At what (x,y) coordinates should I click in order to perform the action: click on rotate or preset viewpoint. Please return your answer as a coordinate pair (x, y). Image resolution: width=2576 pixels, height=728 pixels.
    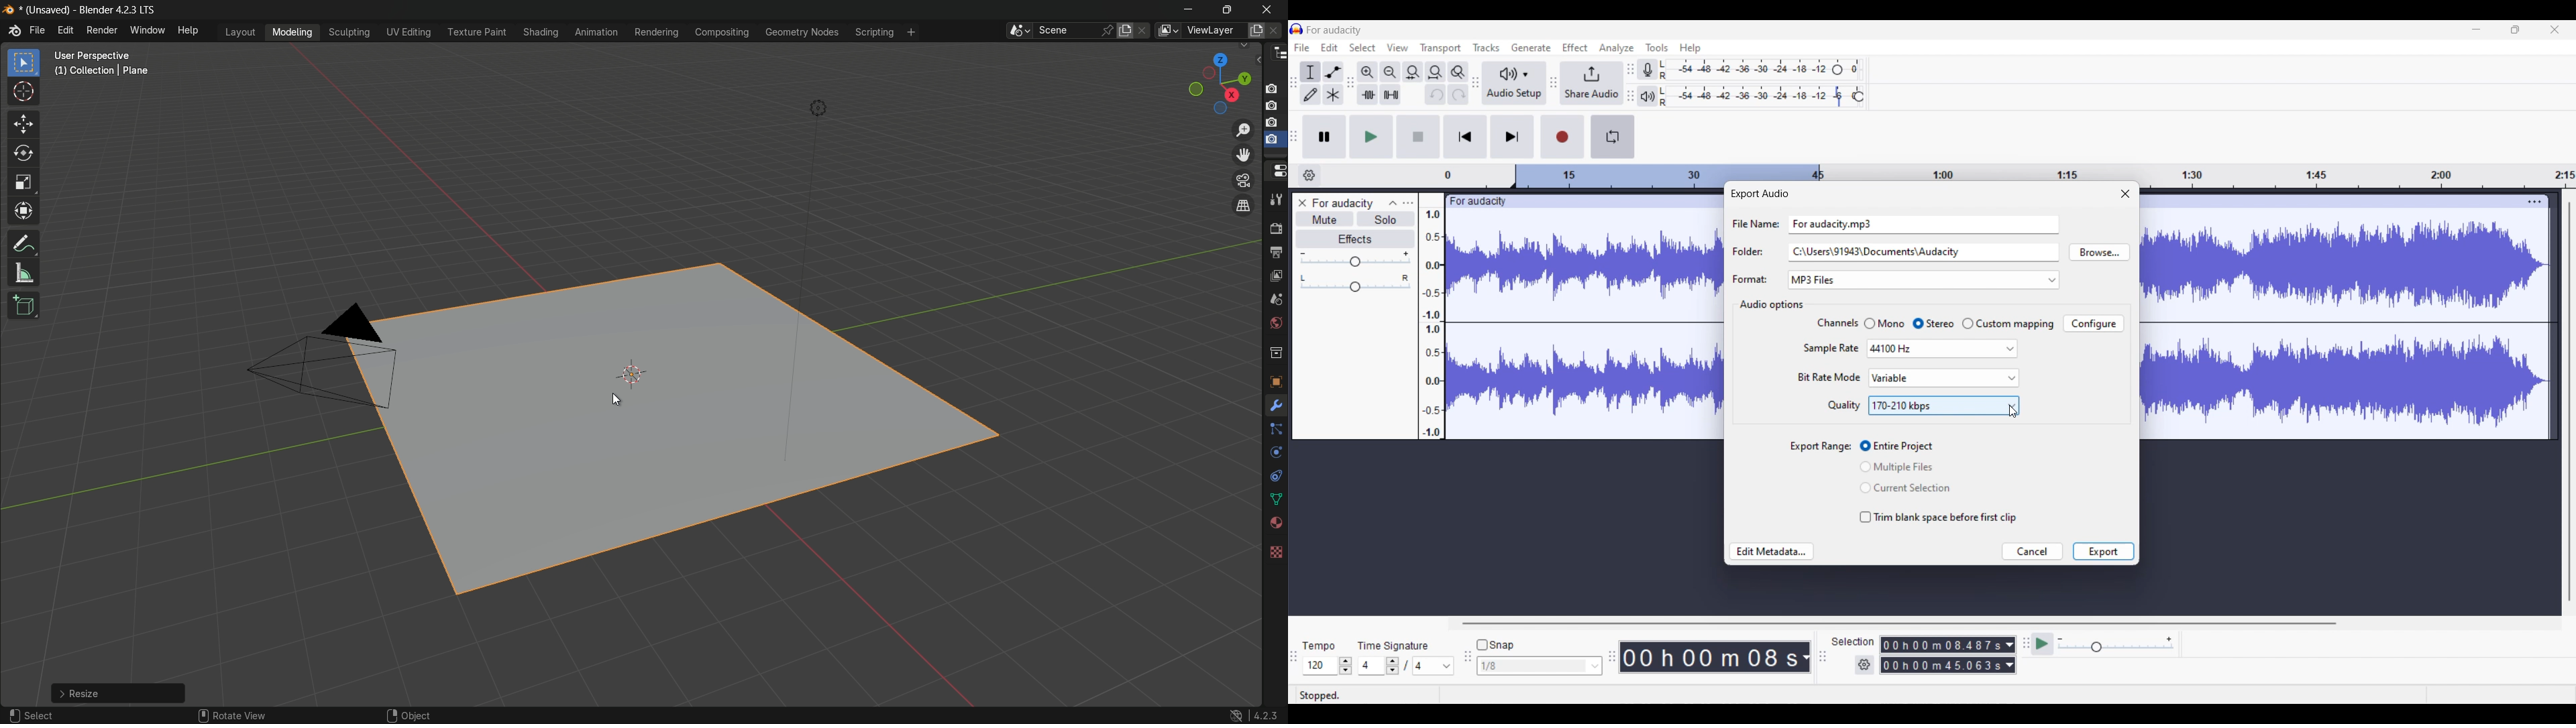
    Looking at the image, I should click on (1220, 81).